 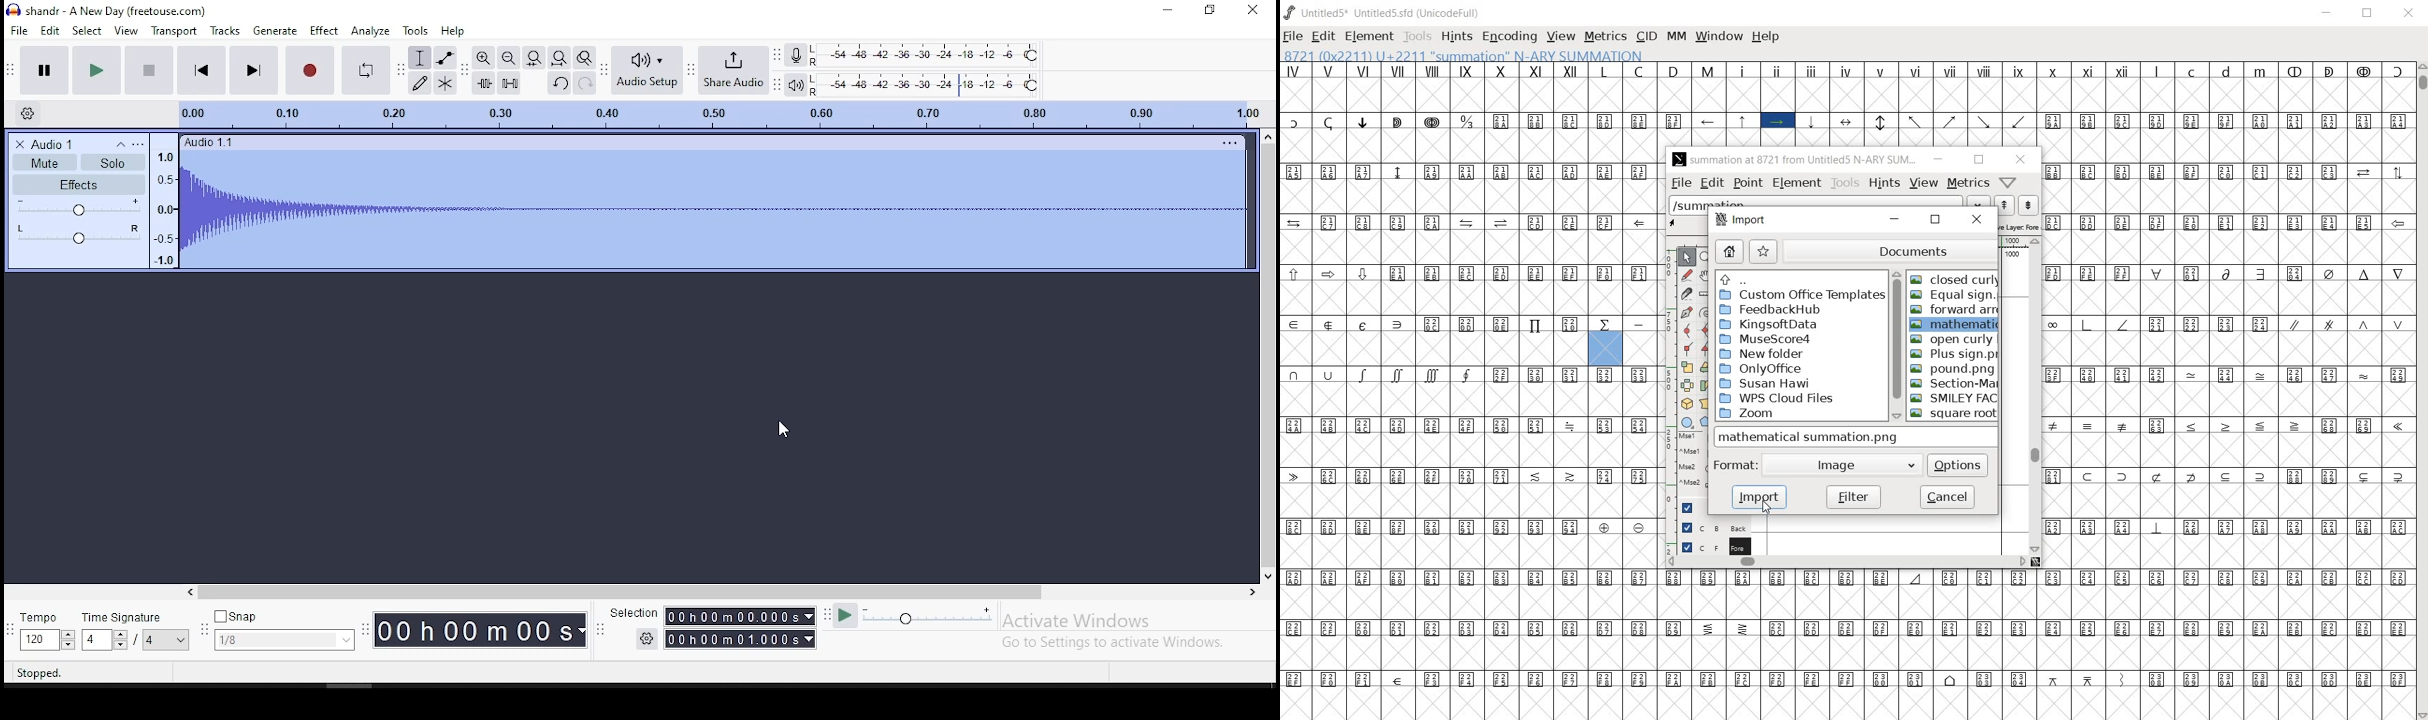 I want to click on effects, so click(x=79, y=184).